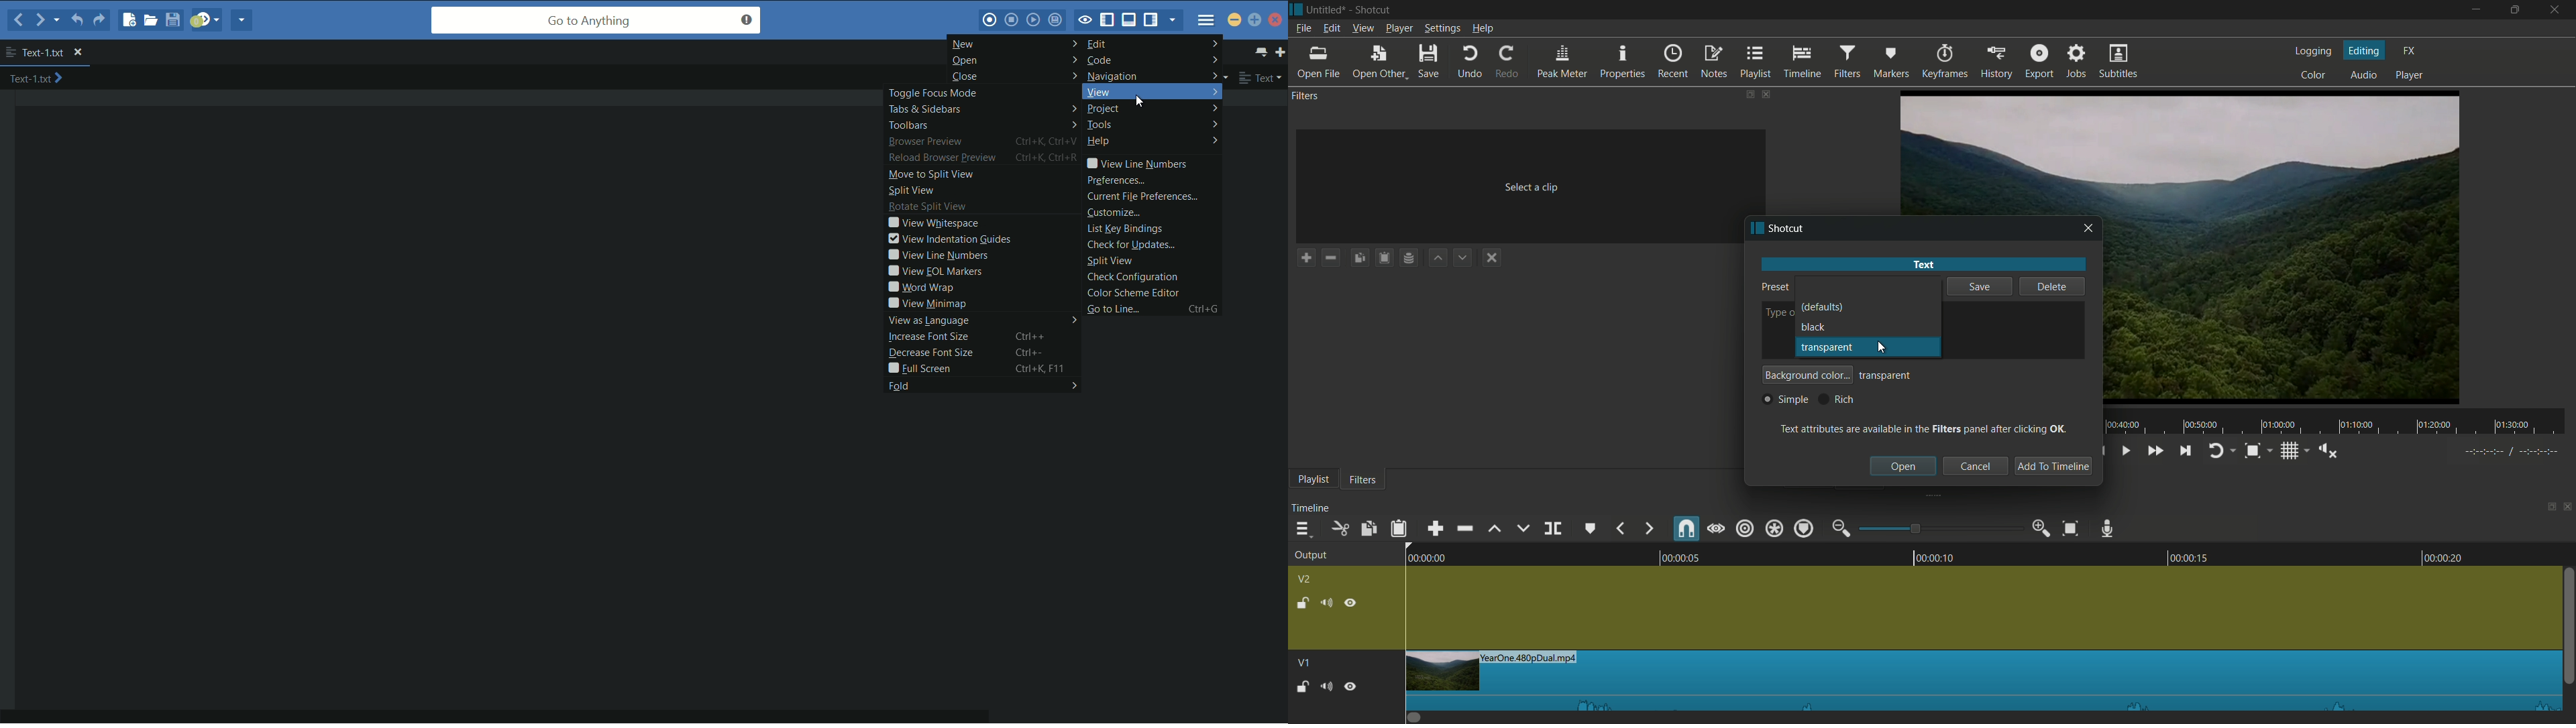 This screenshot has width=2576, height=728. Describe the element at coordinates (1802, 62) in the screenshot. I see `timeline` at that location.